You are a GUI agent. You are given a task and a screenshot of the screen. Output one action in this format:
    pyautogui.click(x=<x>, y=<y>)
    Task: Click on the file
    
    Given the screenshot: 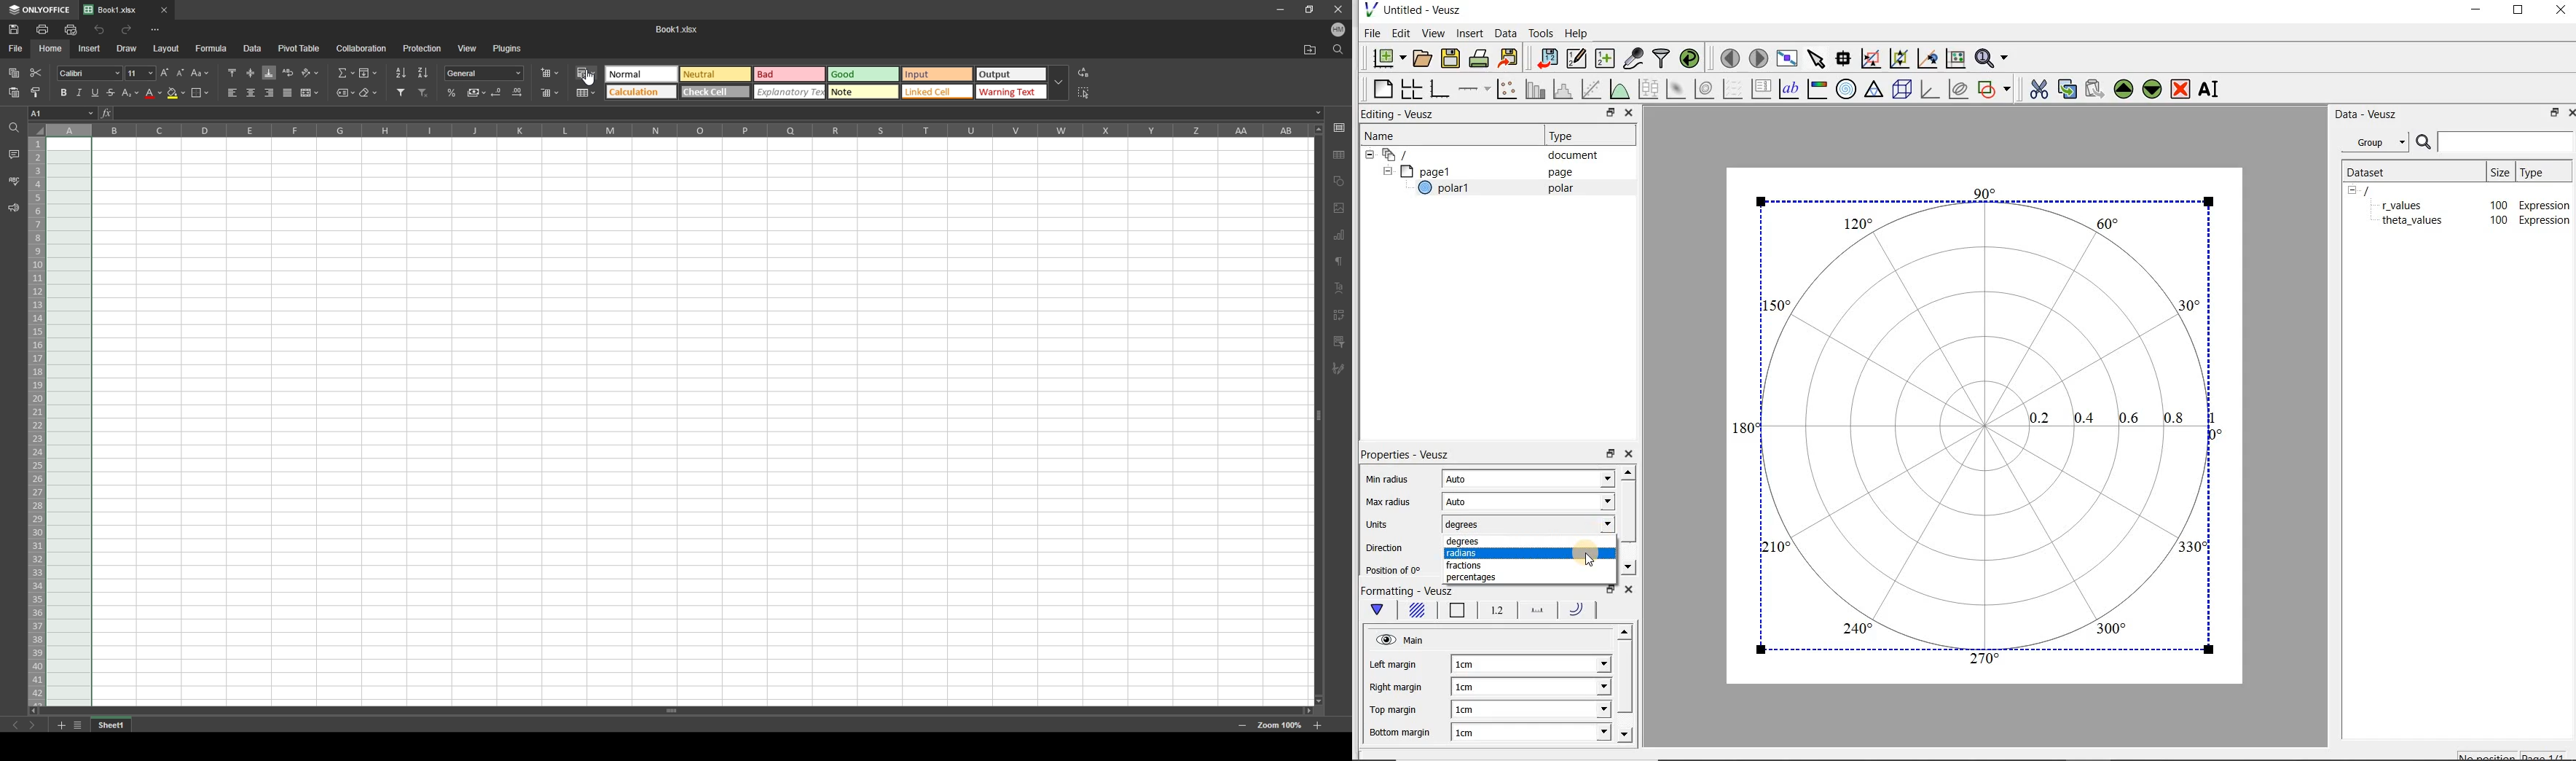 What is the action you would take?
    pyautogui.click(x=16, y=47)
    